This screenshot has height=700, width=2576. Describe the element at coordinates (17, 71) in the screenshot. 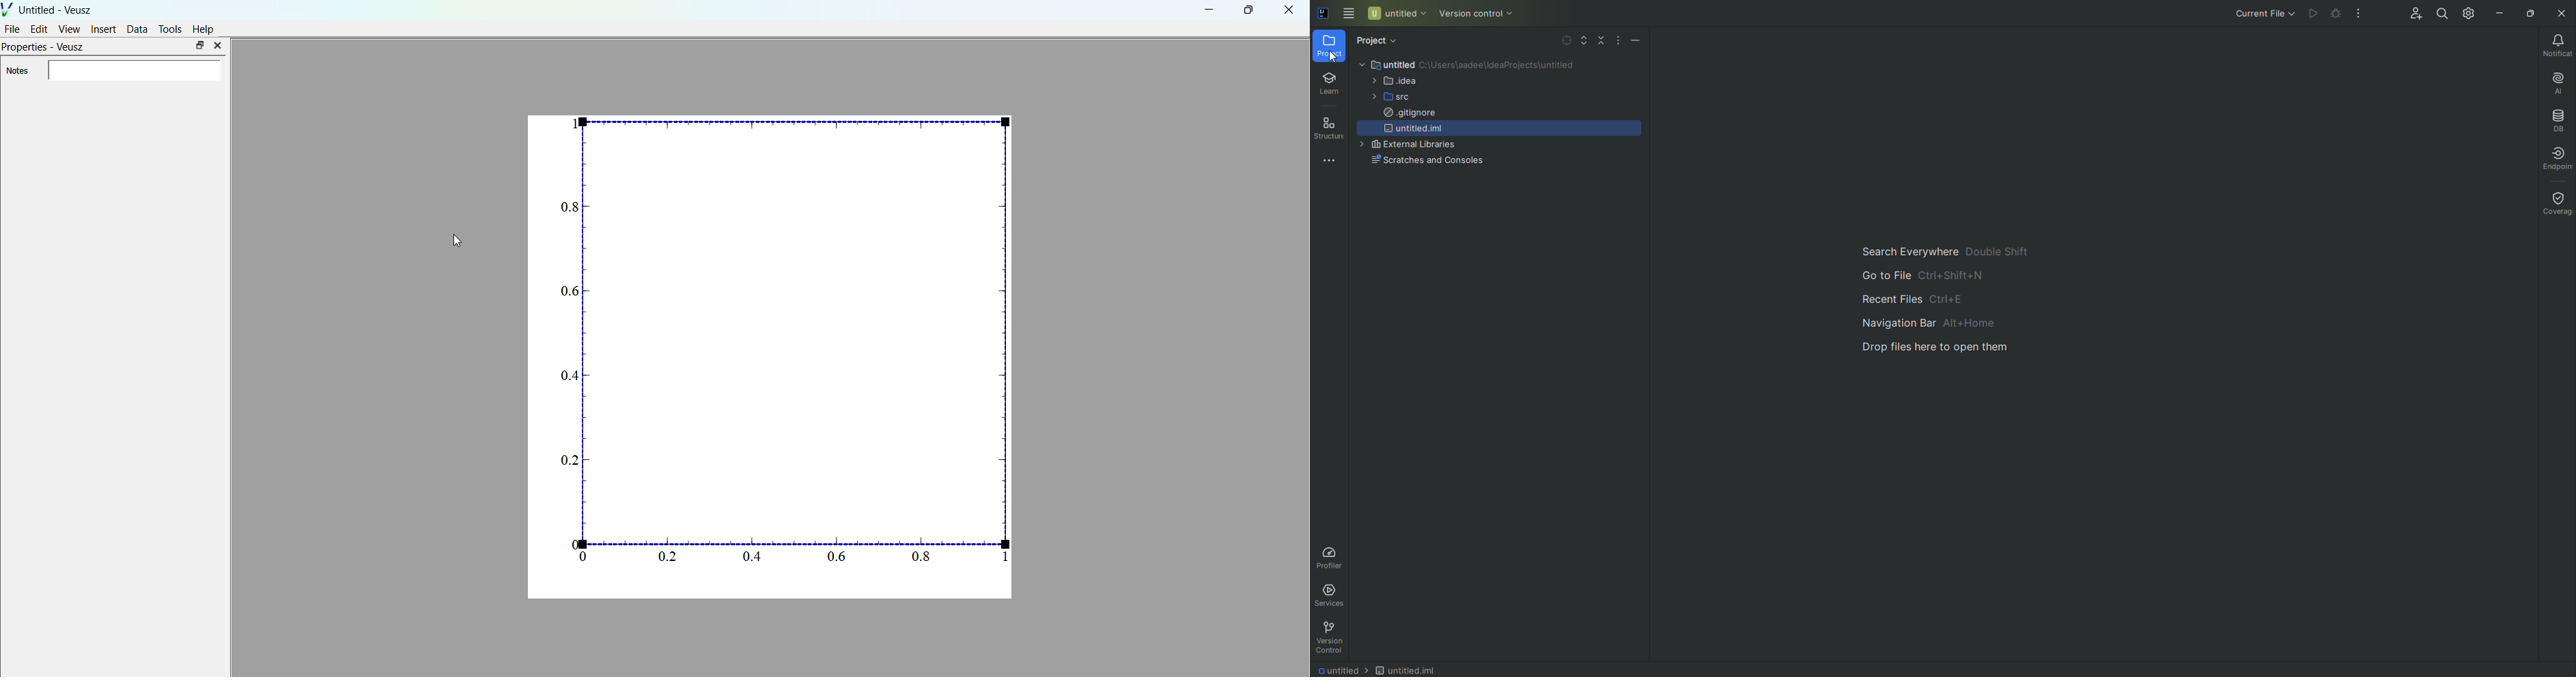

I see `Notes` at that location.